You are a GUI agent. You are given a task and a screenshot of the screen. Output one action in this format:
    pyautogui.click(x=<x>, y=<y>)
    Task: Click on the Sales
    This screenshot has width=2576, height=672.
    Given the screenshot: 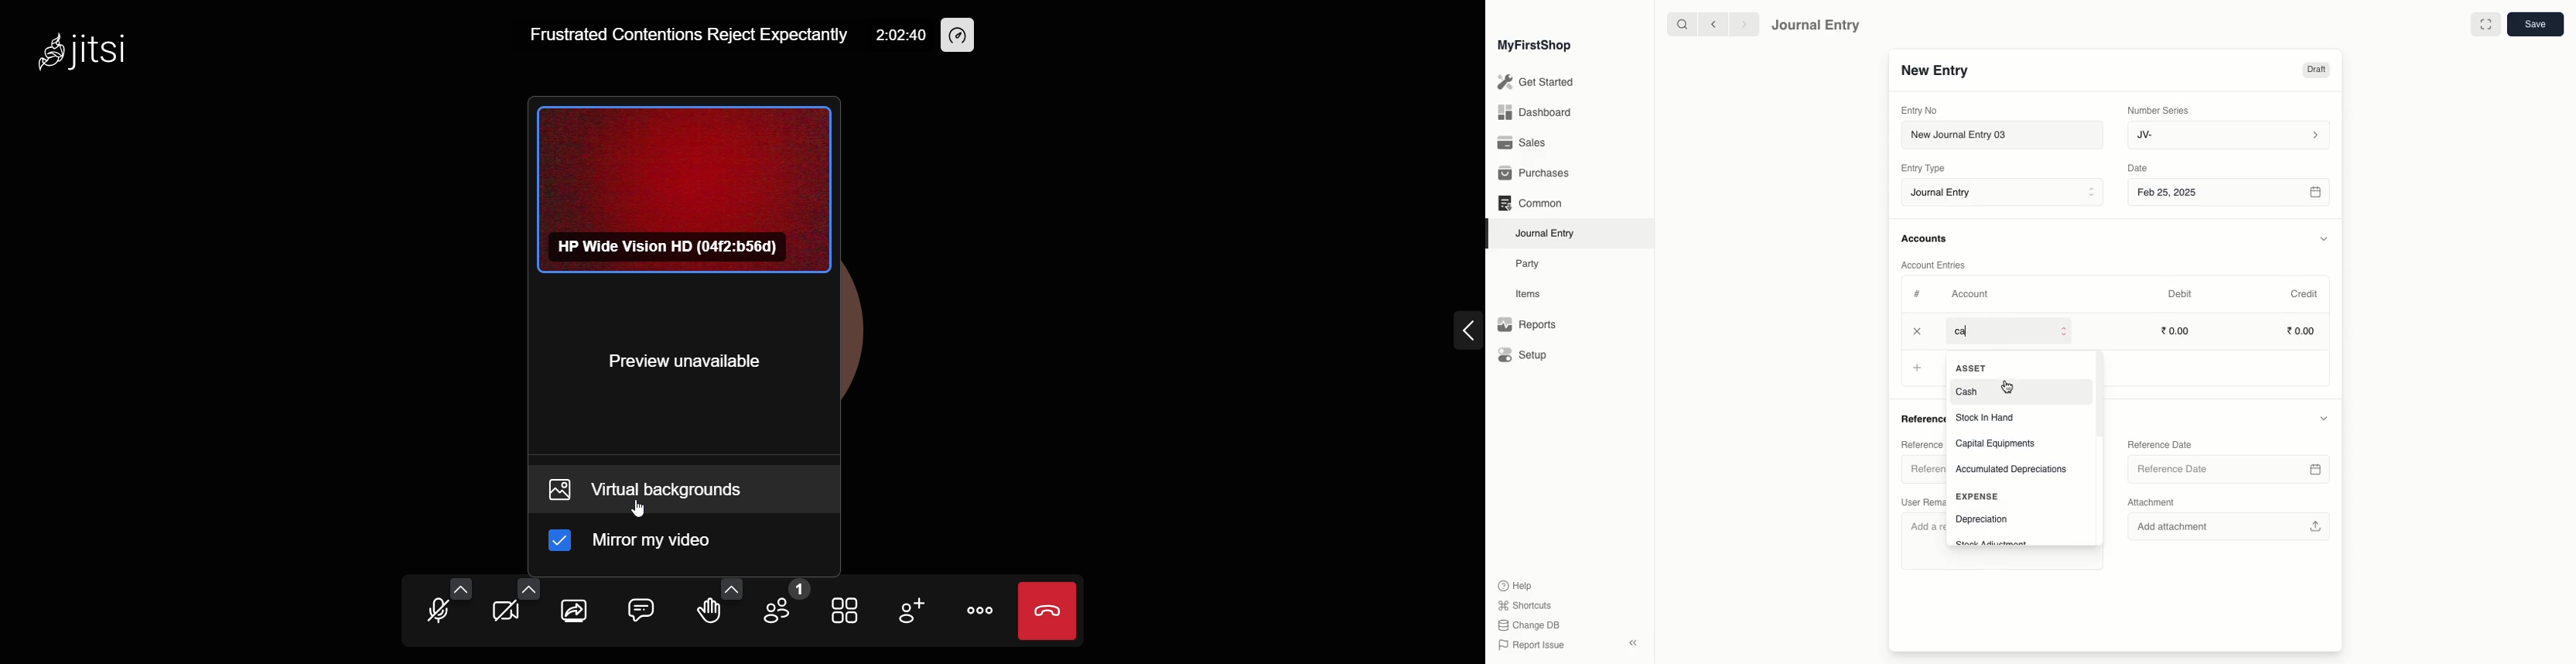 What is the action you would take?
    pyautogui.click(x=1522, y=144)
    